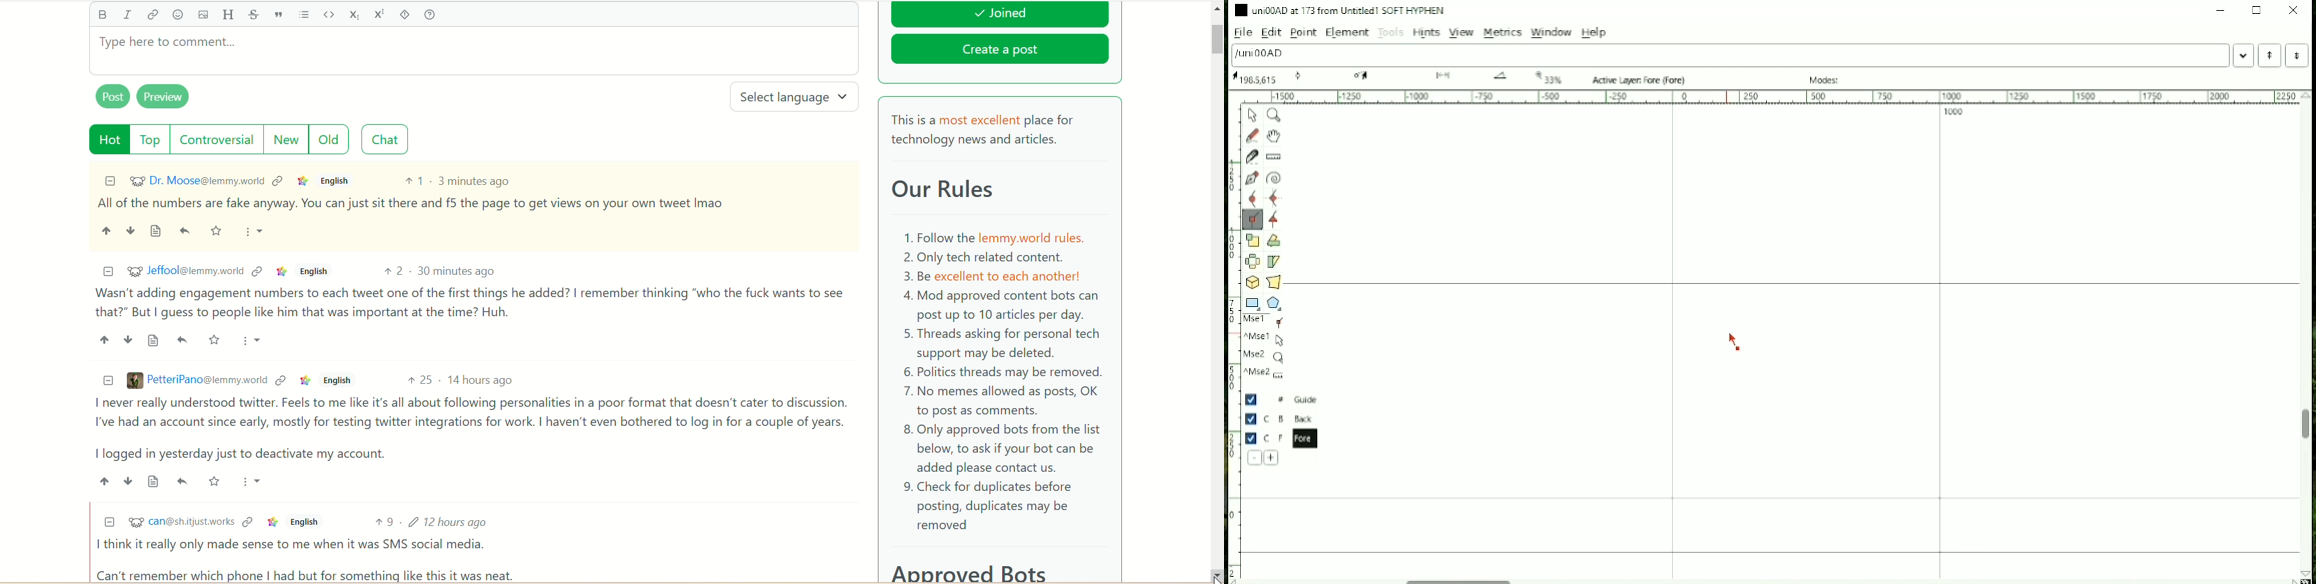  I want to click on Guide, so click(1283, 400).